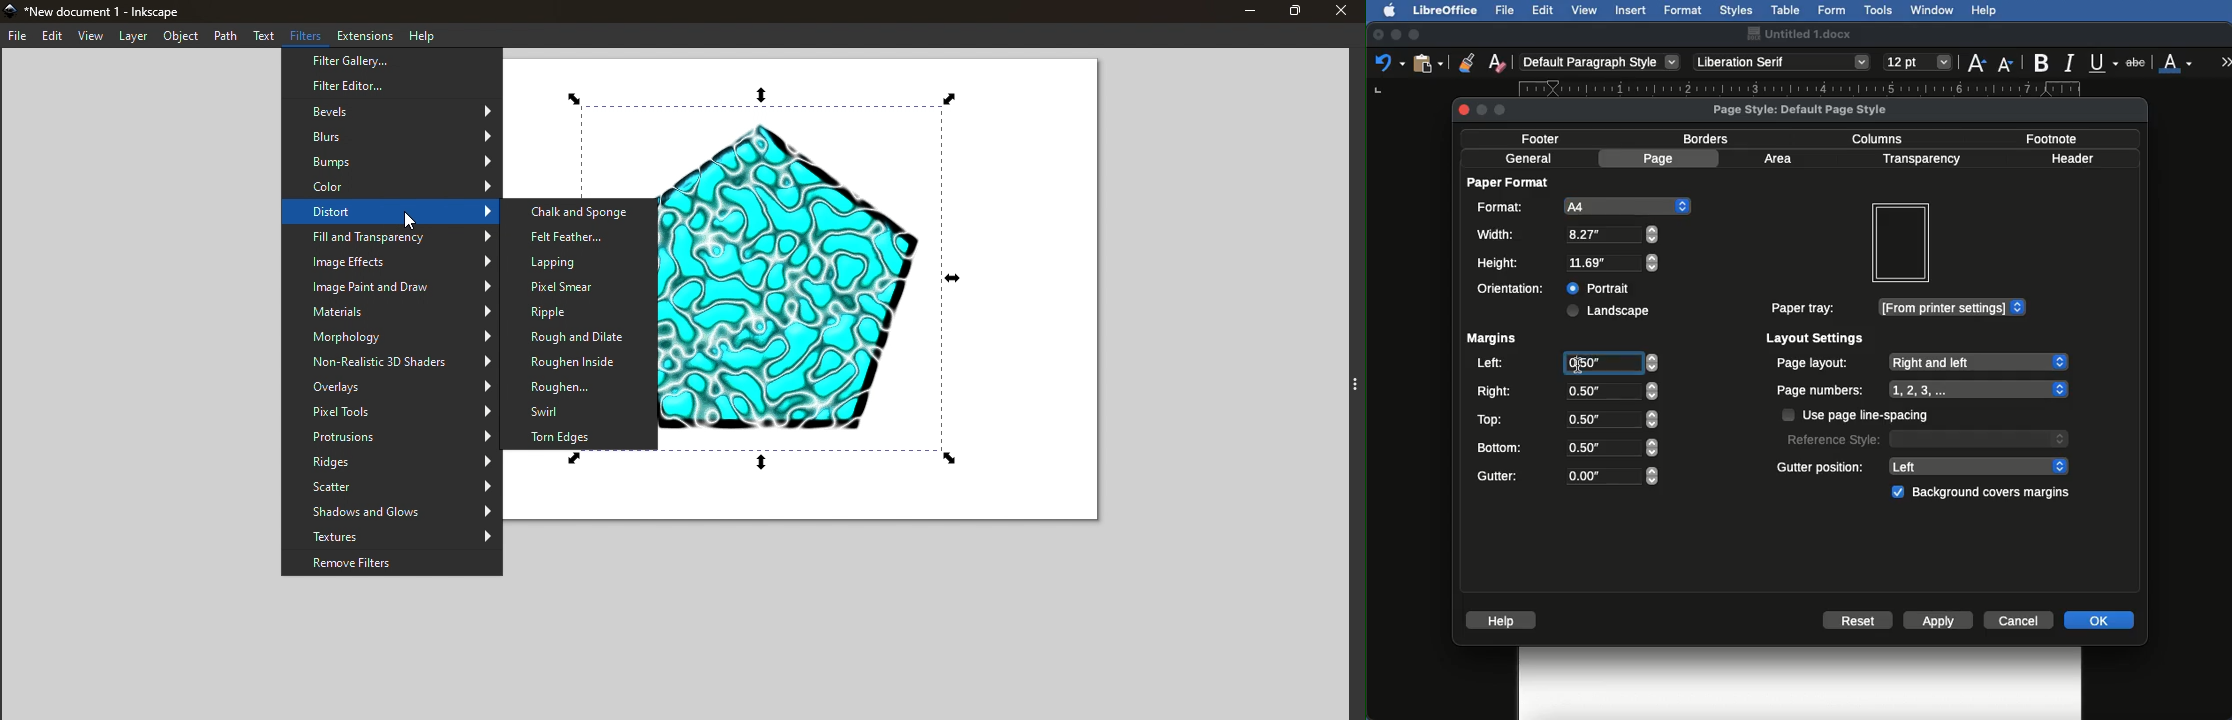 The height and width of the screenshot is (728, 2240). Describe the element at coordinates (2138, 61) in the screenshot. I see `Strikethrough ` at that location.